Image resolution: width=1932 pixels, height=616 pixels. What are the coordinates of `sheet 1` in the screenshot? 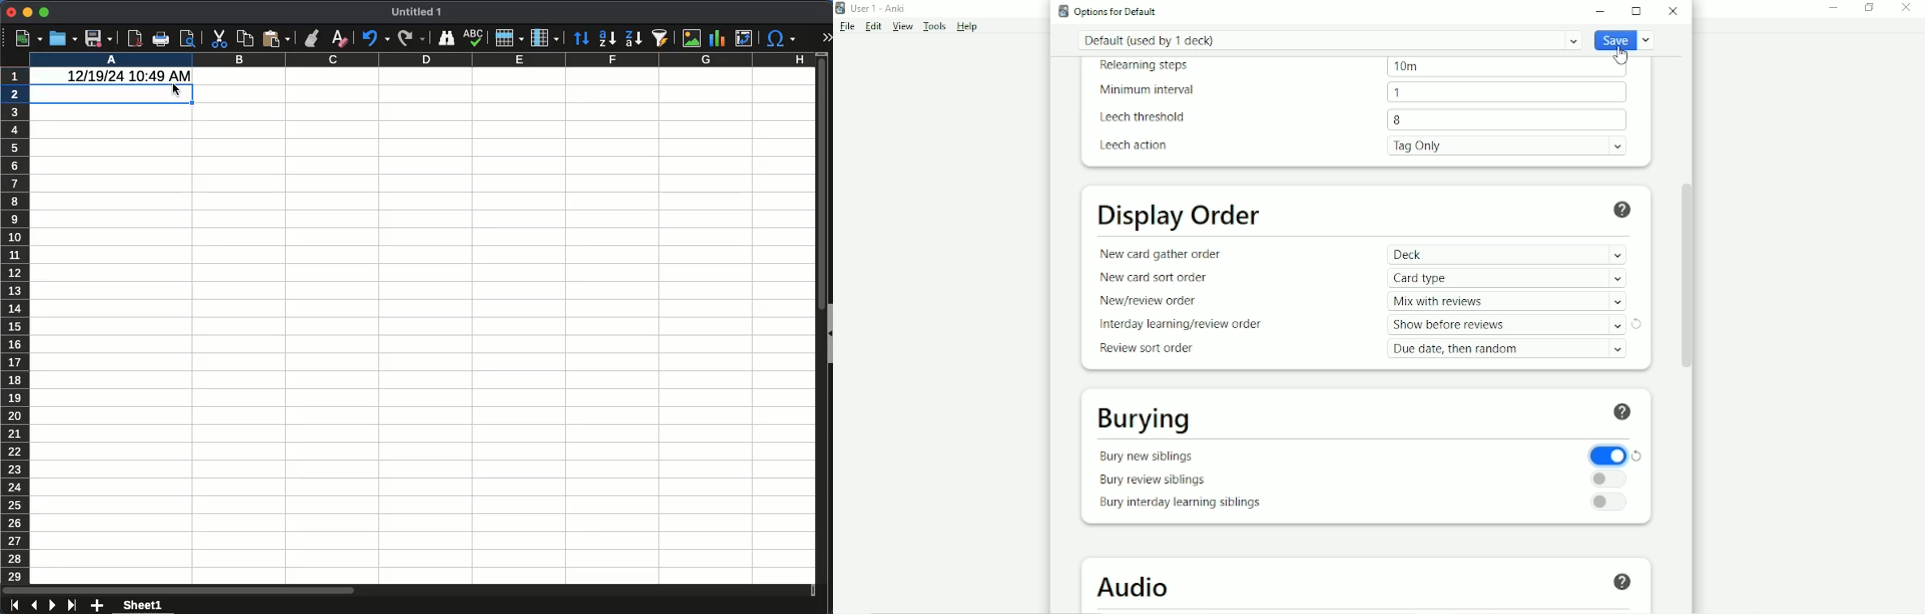 It's located at (142, 605).